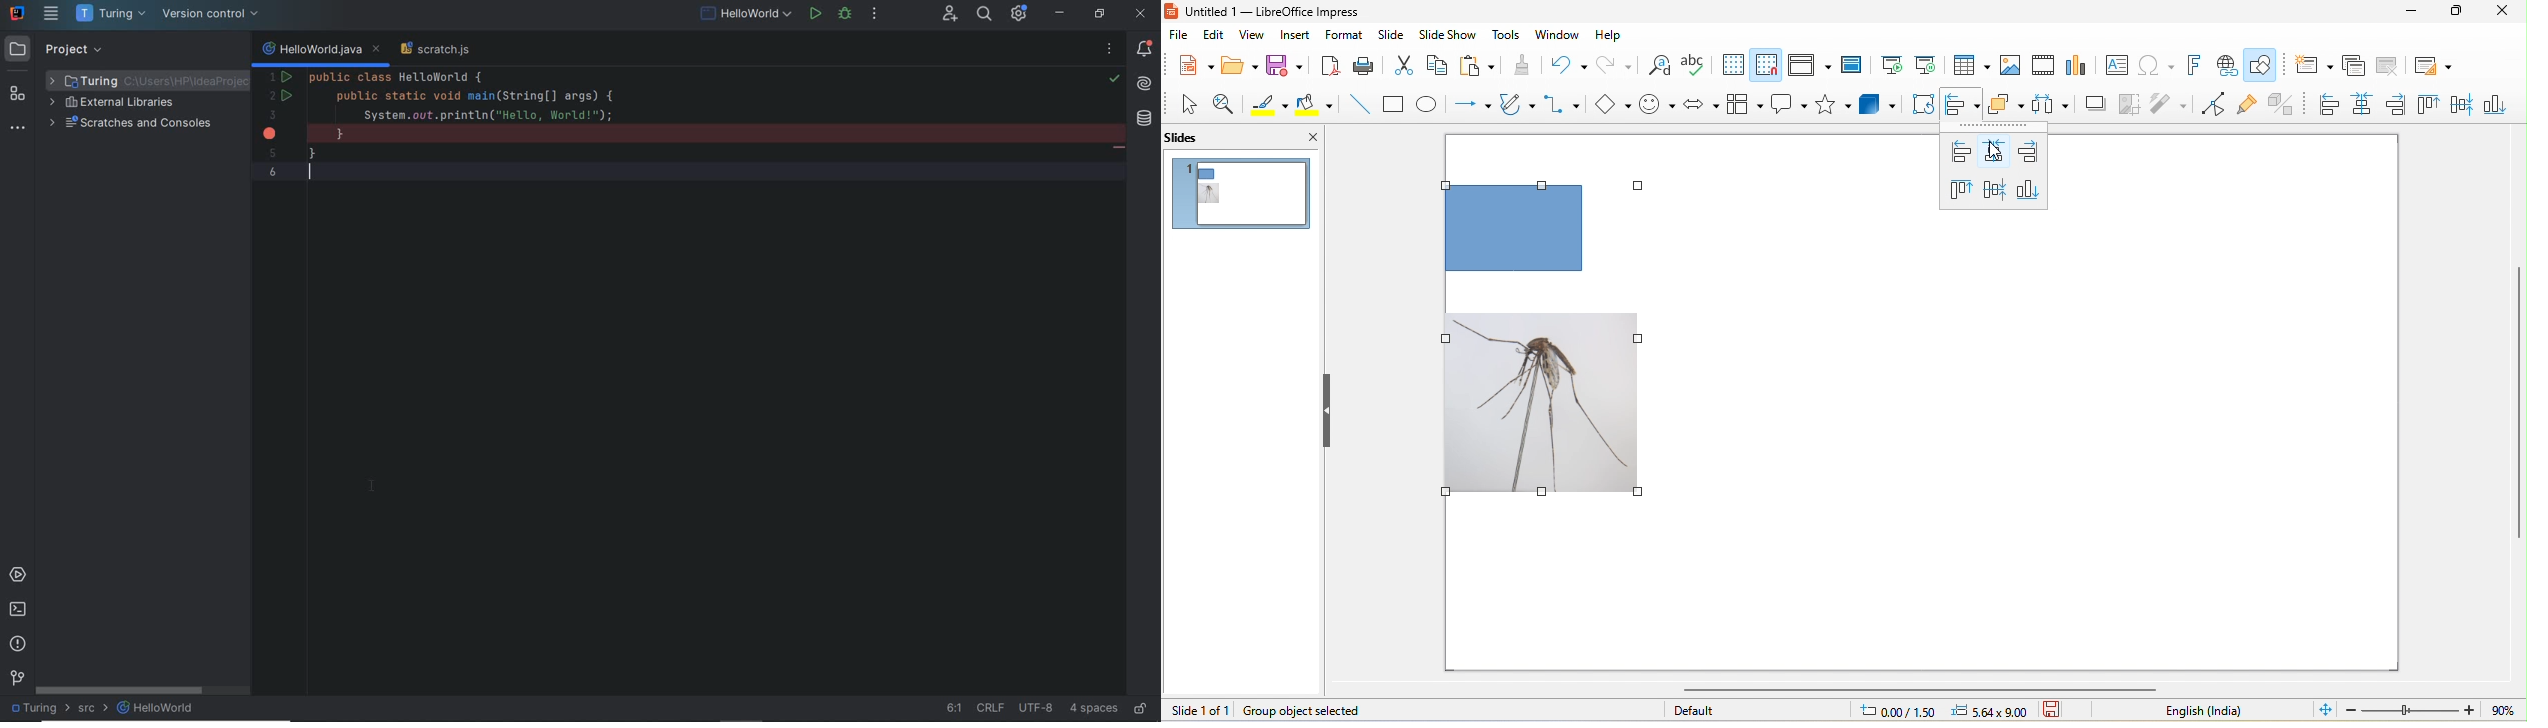 The width and height of the screenshot is (2548, 728). I want to click on display grid, so click(1734, 64).